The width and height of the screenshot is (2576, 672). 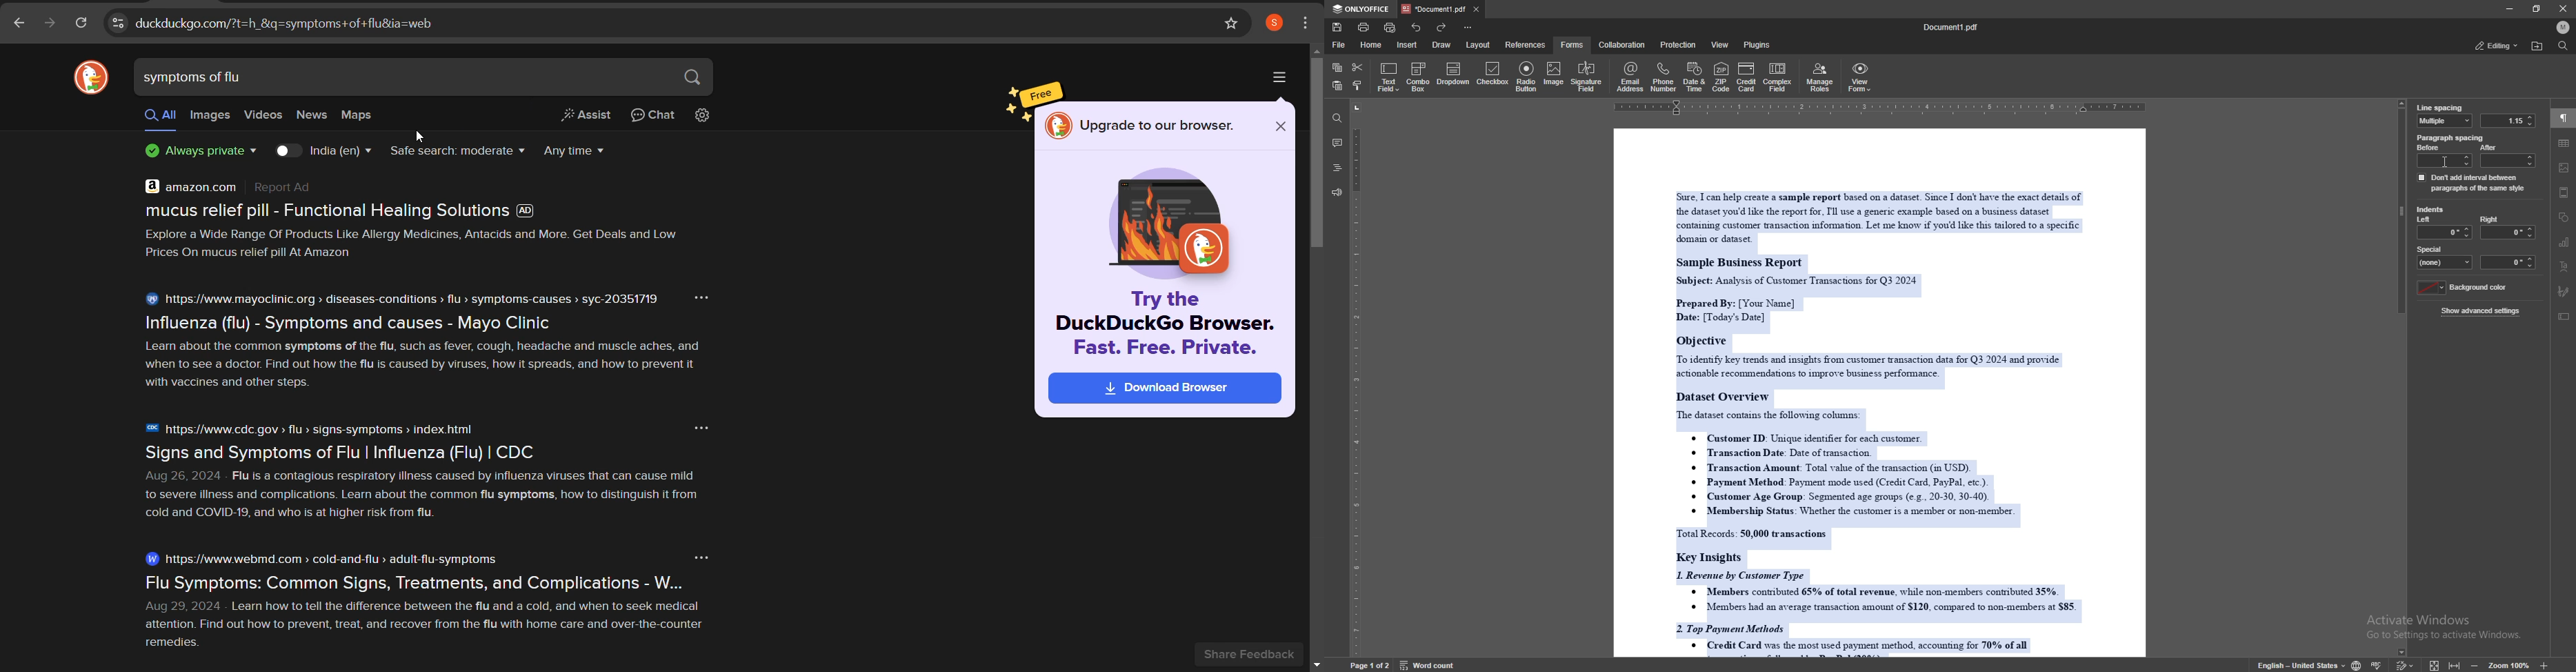 I want to click on profile, so click(x=2563, y=27).